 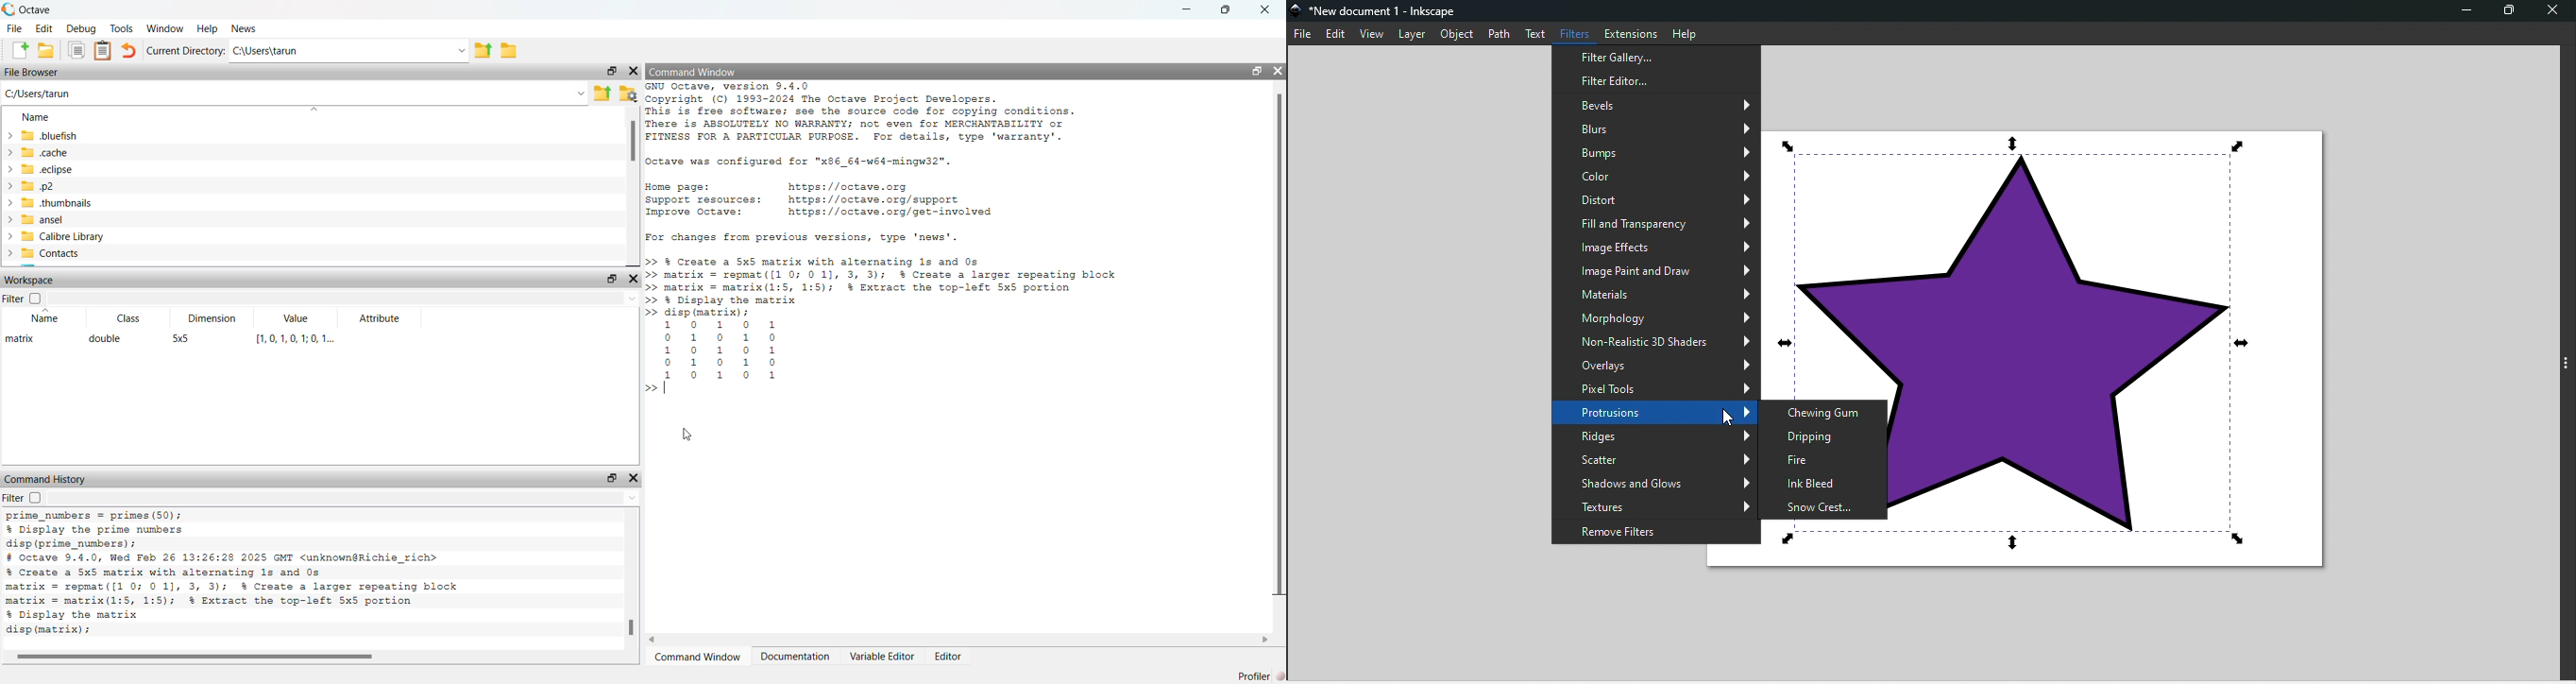 I want to click on close, so click(x=634, y=278).